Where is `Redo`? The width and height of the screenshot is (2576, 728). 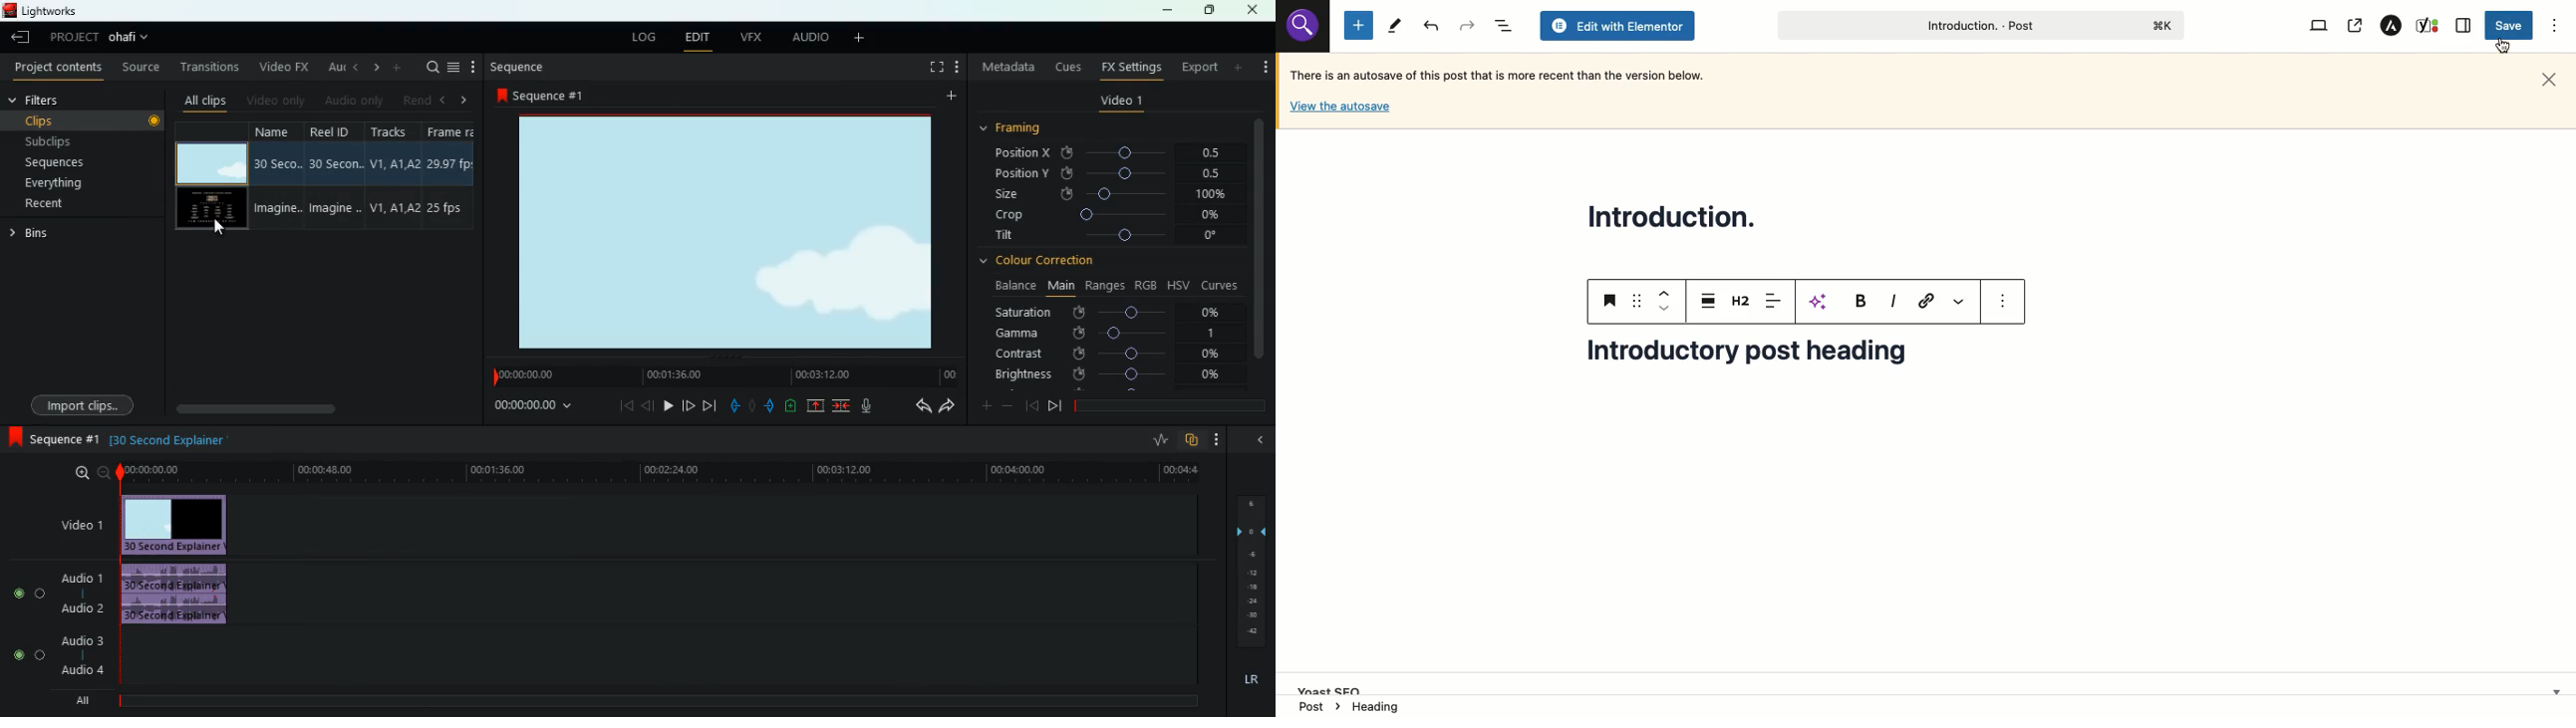
Redo is located at coordinates (1433, 26).